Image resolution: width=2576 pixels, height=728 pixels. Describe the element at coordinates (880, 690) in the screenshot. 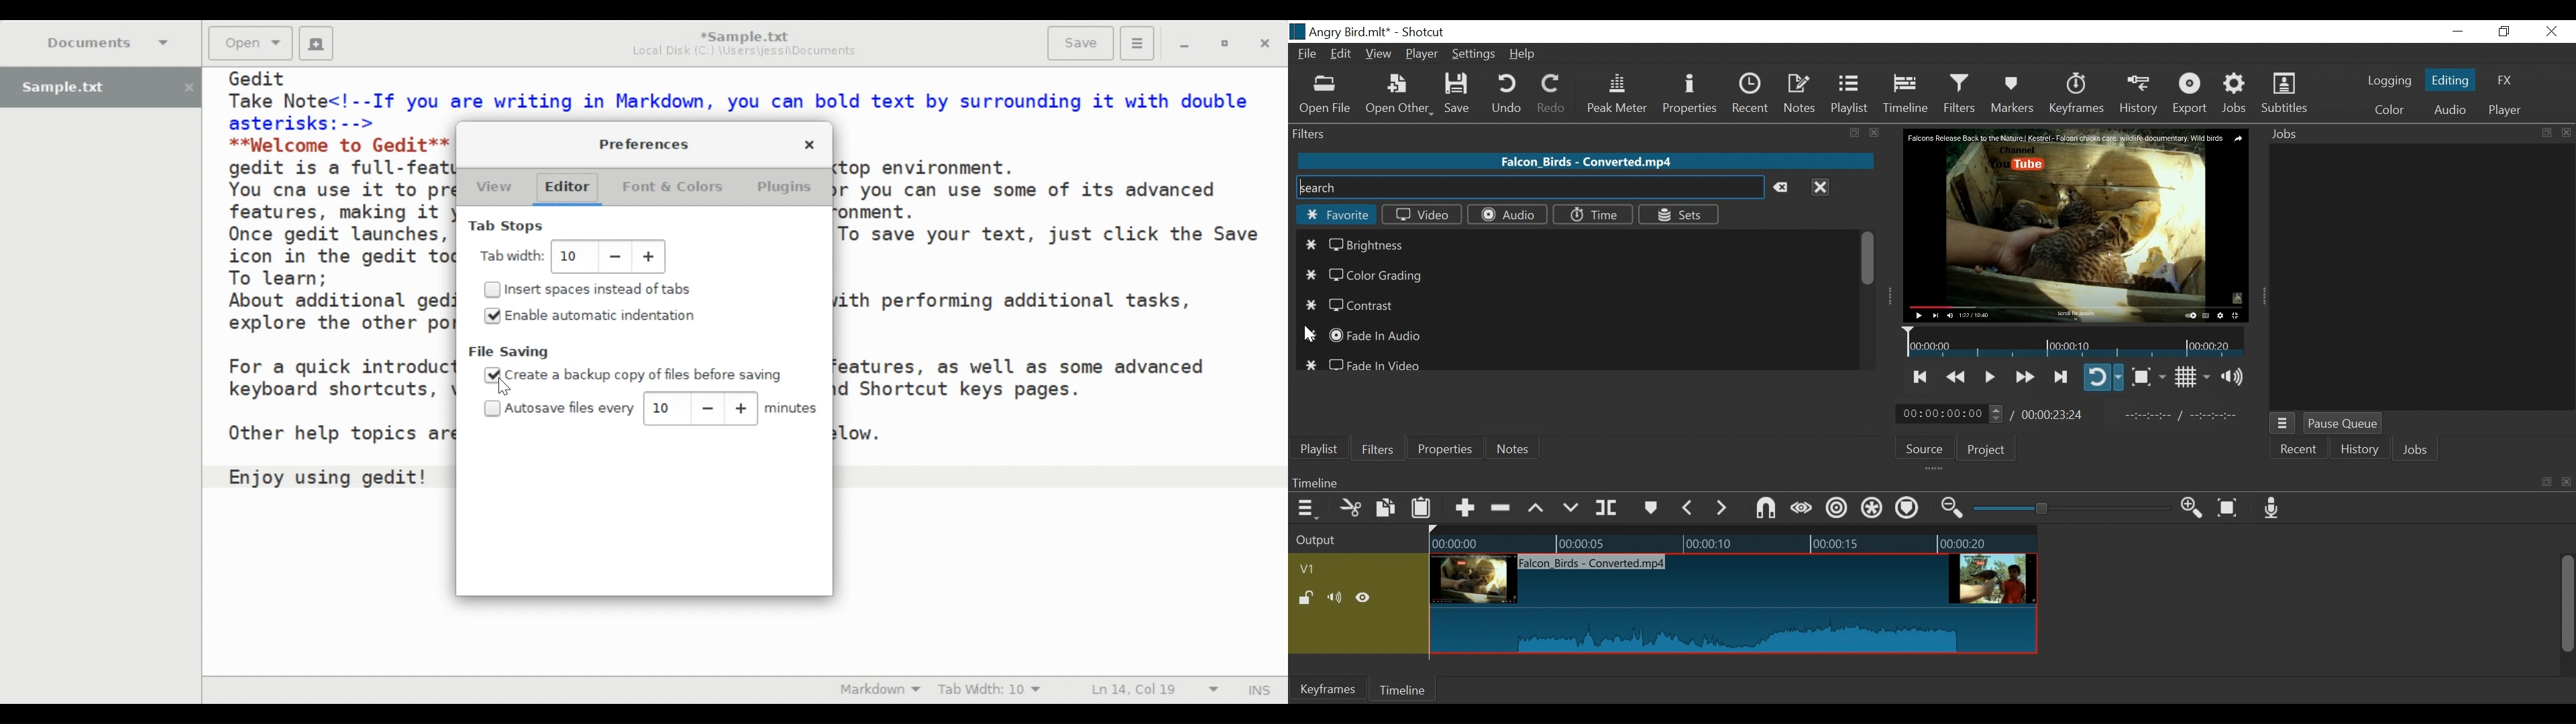

I see `Highlight Mode: Markdown` at that location.